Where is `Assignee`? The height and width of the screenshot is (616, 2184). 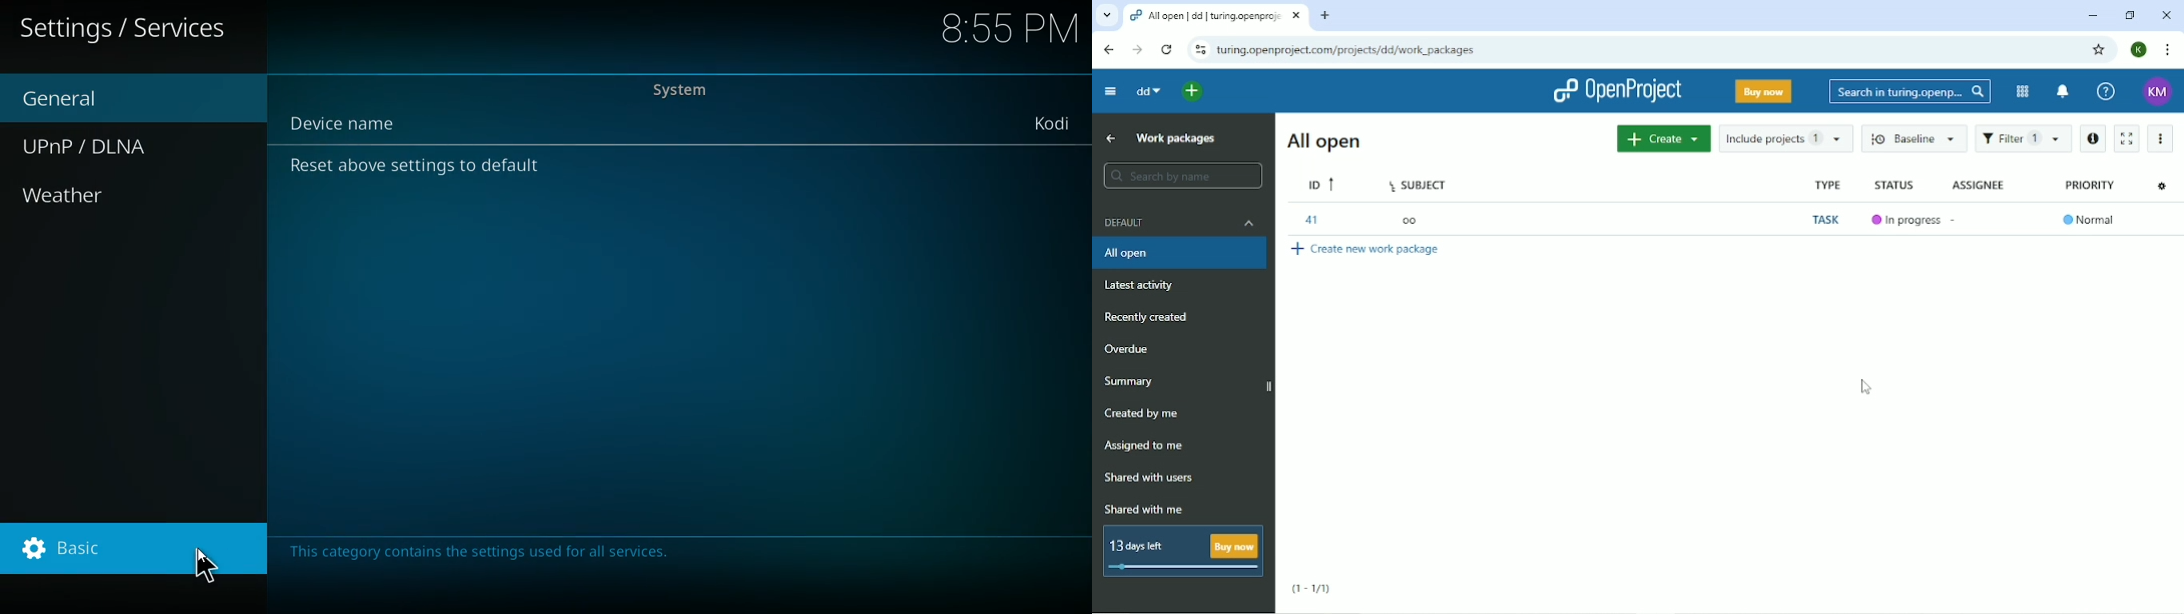
Assignee is located at coordinates (1975, 186).